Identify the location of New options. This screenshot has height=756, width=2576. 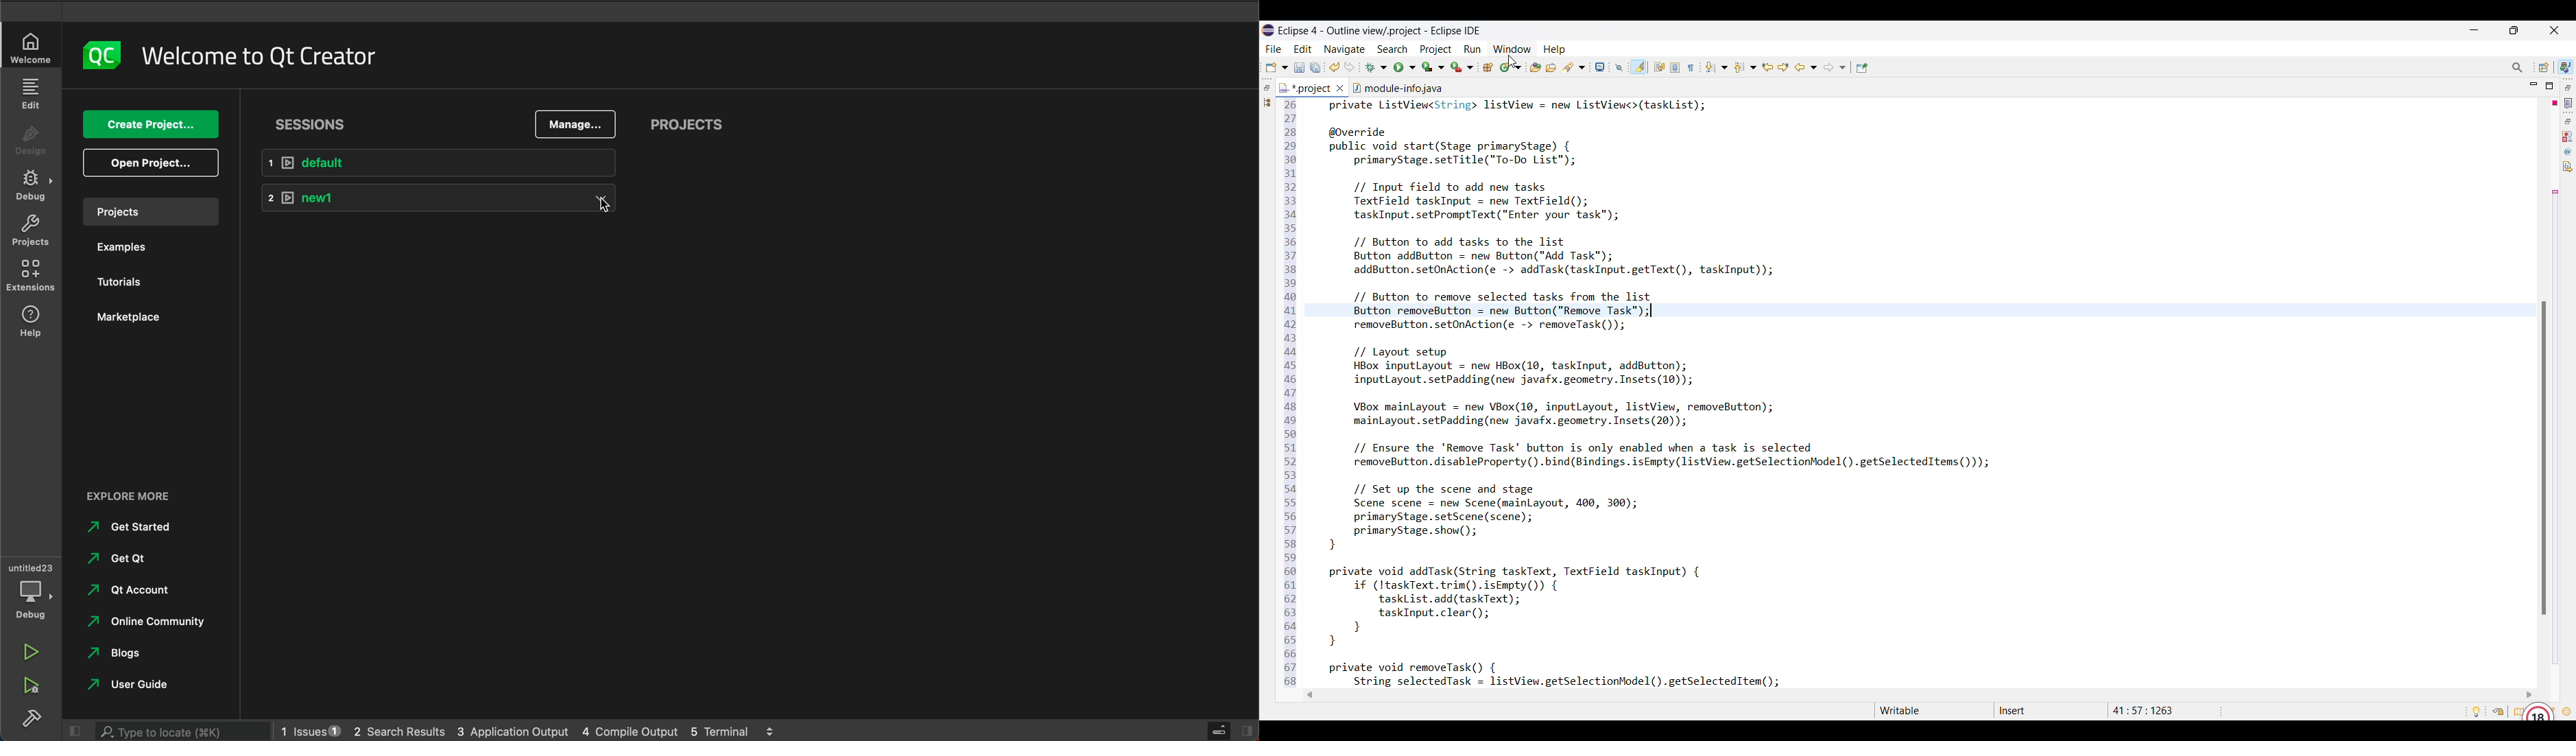
(1276, 67).